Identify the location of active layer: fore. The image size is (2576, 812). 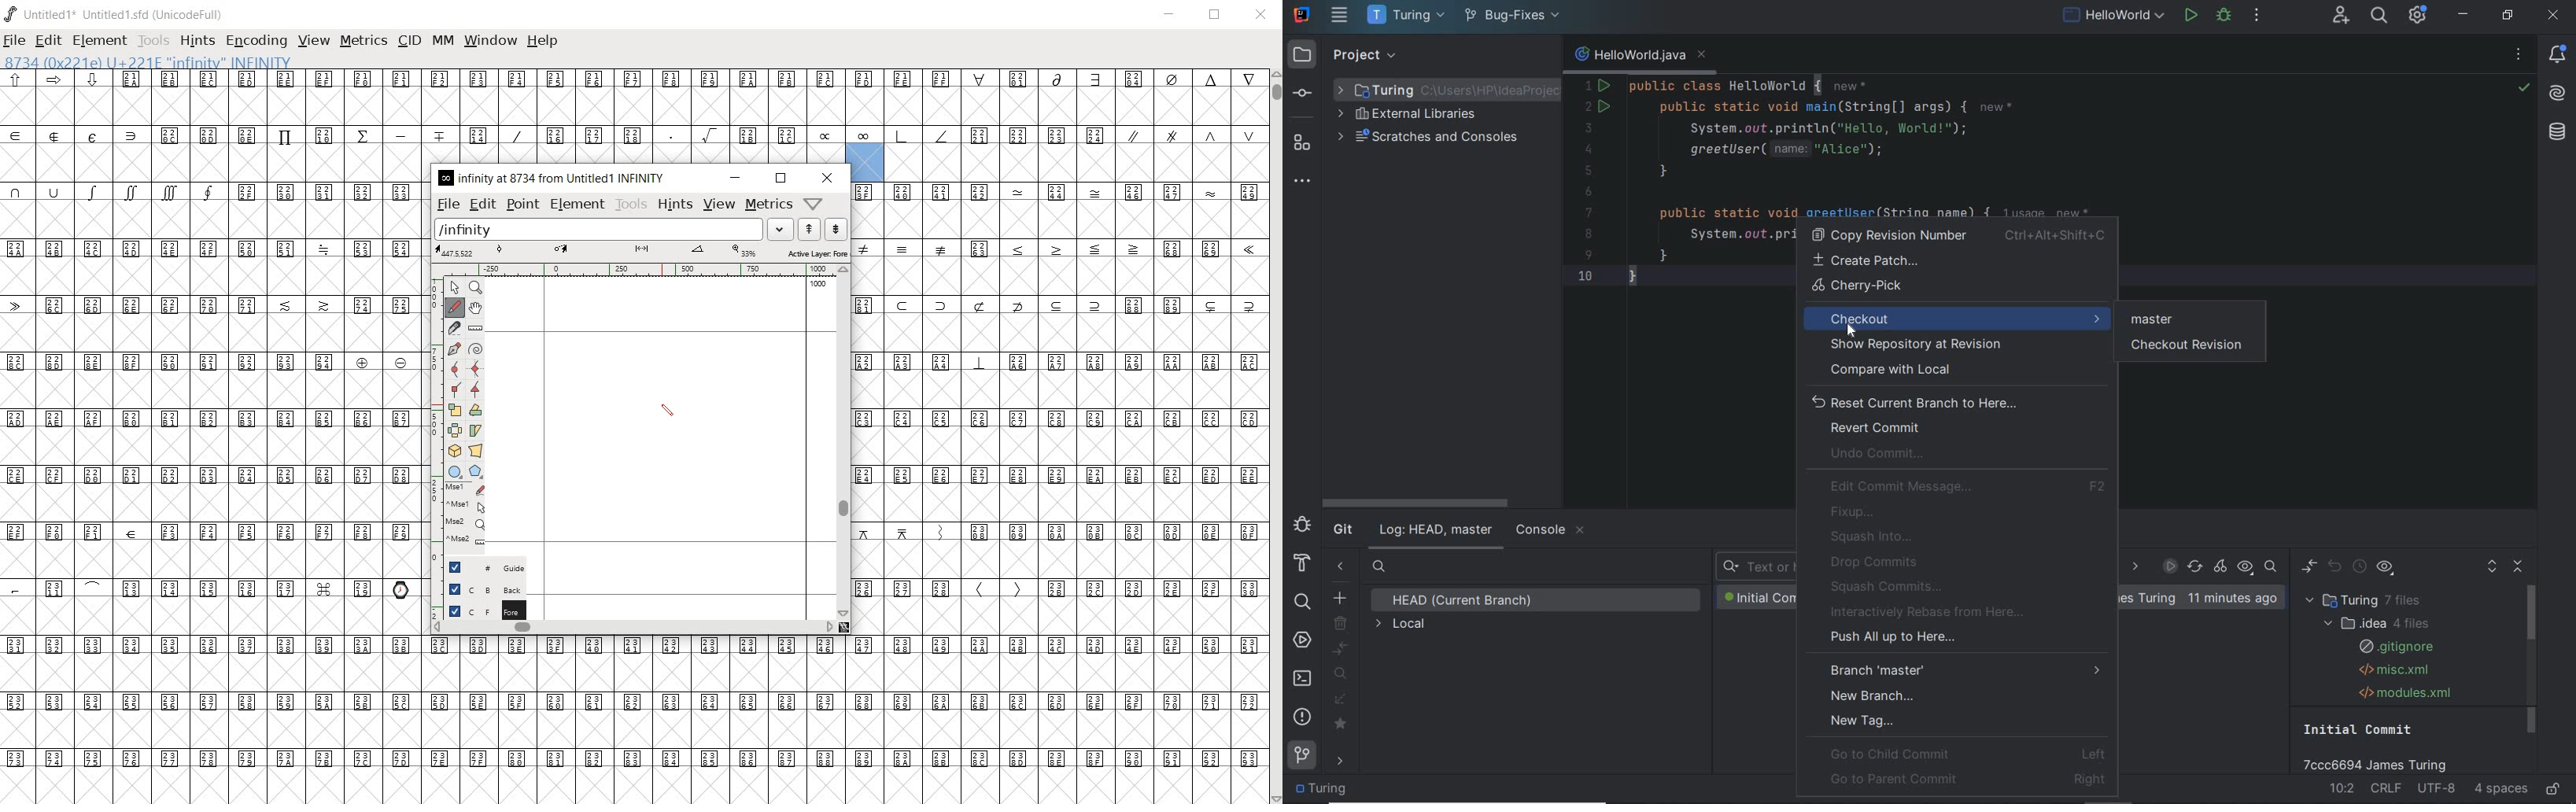
(640, 252).